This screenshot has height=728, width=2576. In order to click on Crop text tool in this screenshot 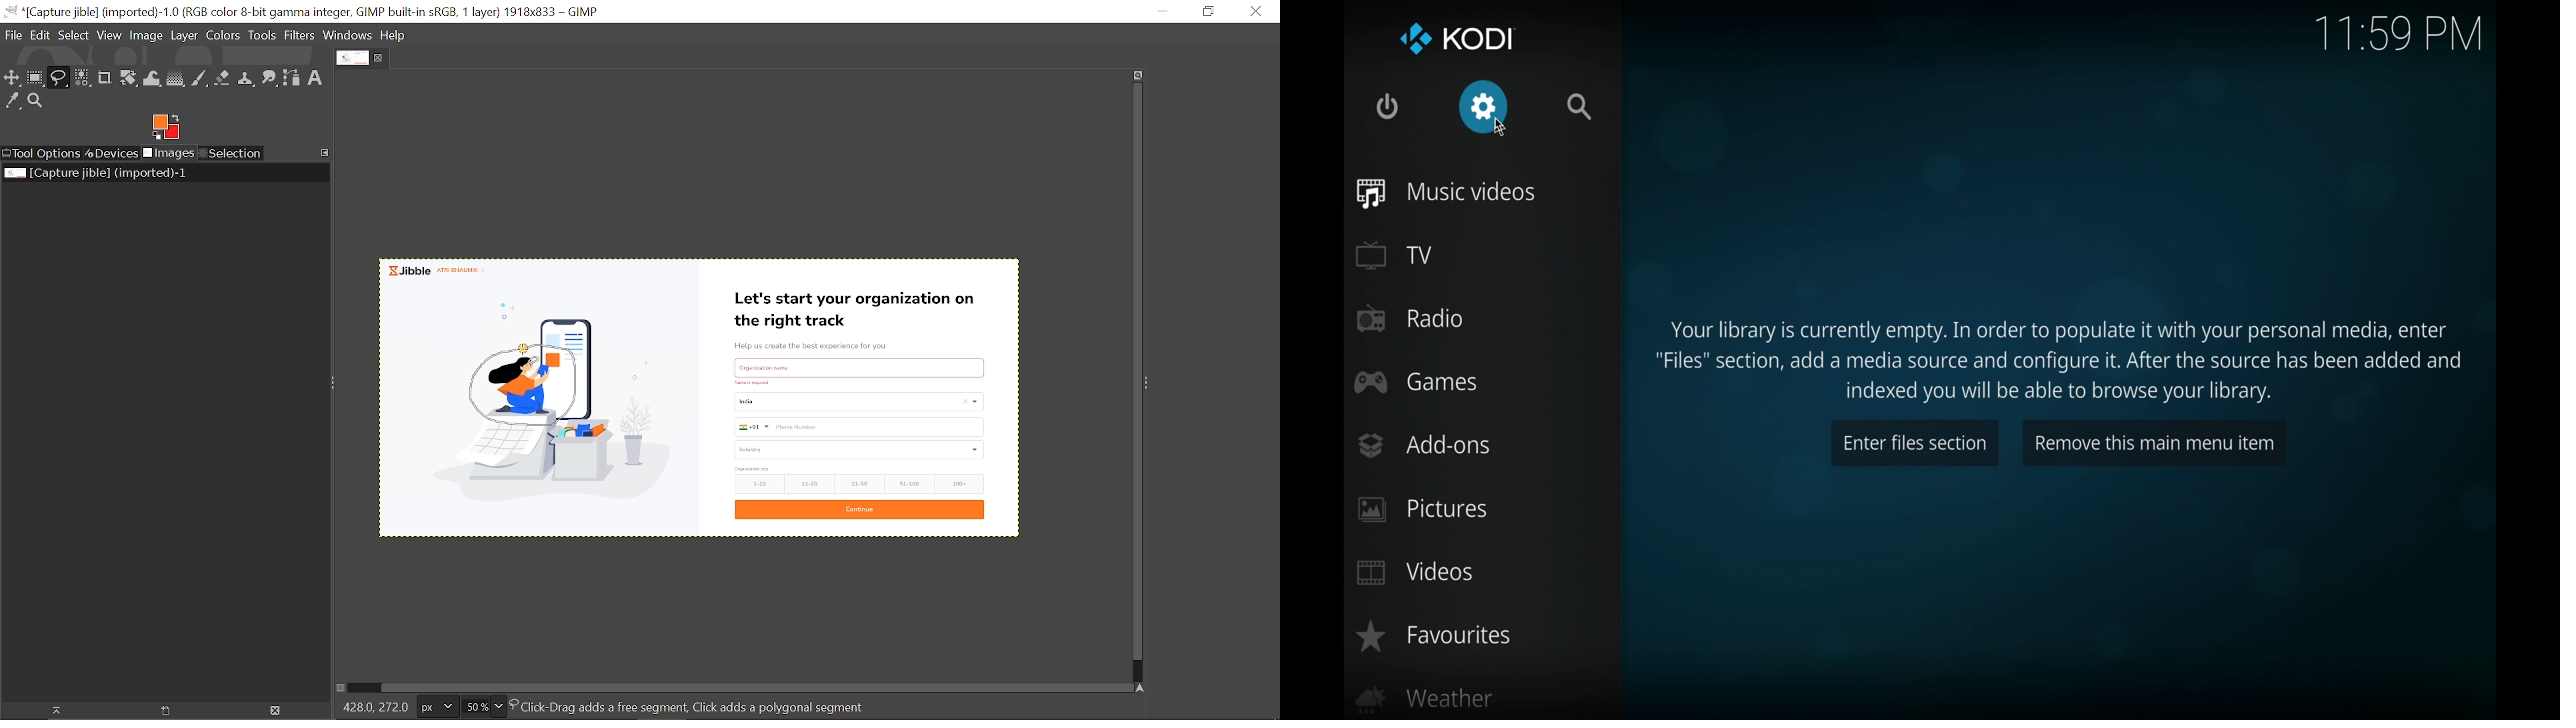, I will do `click(105, 79)`.